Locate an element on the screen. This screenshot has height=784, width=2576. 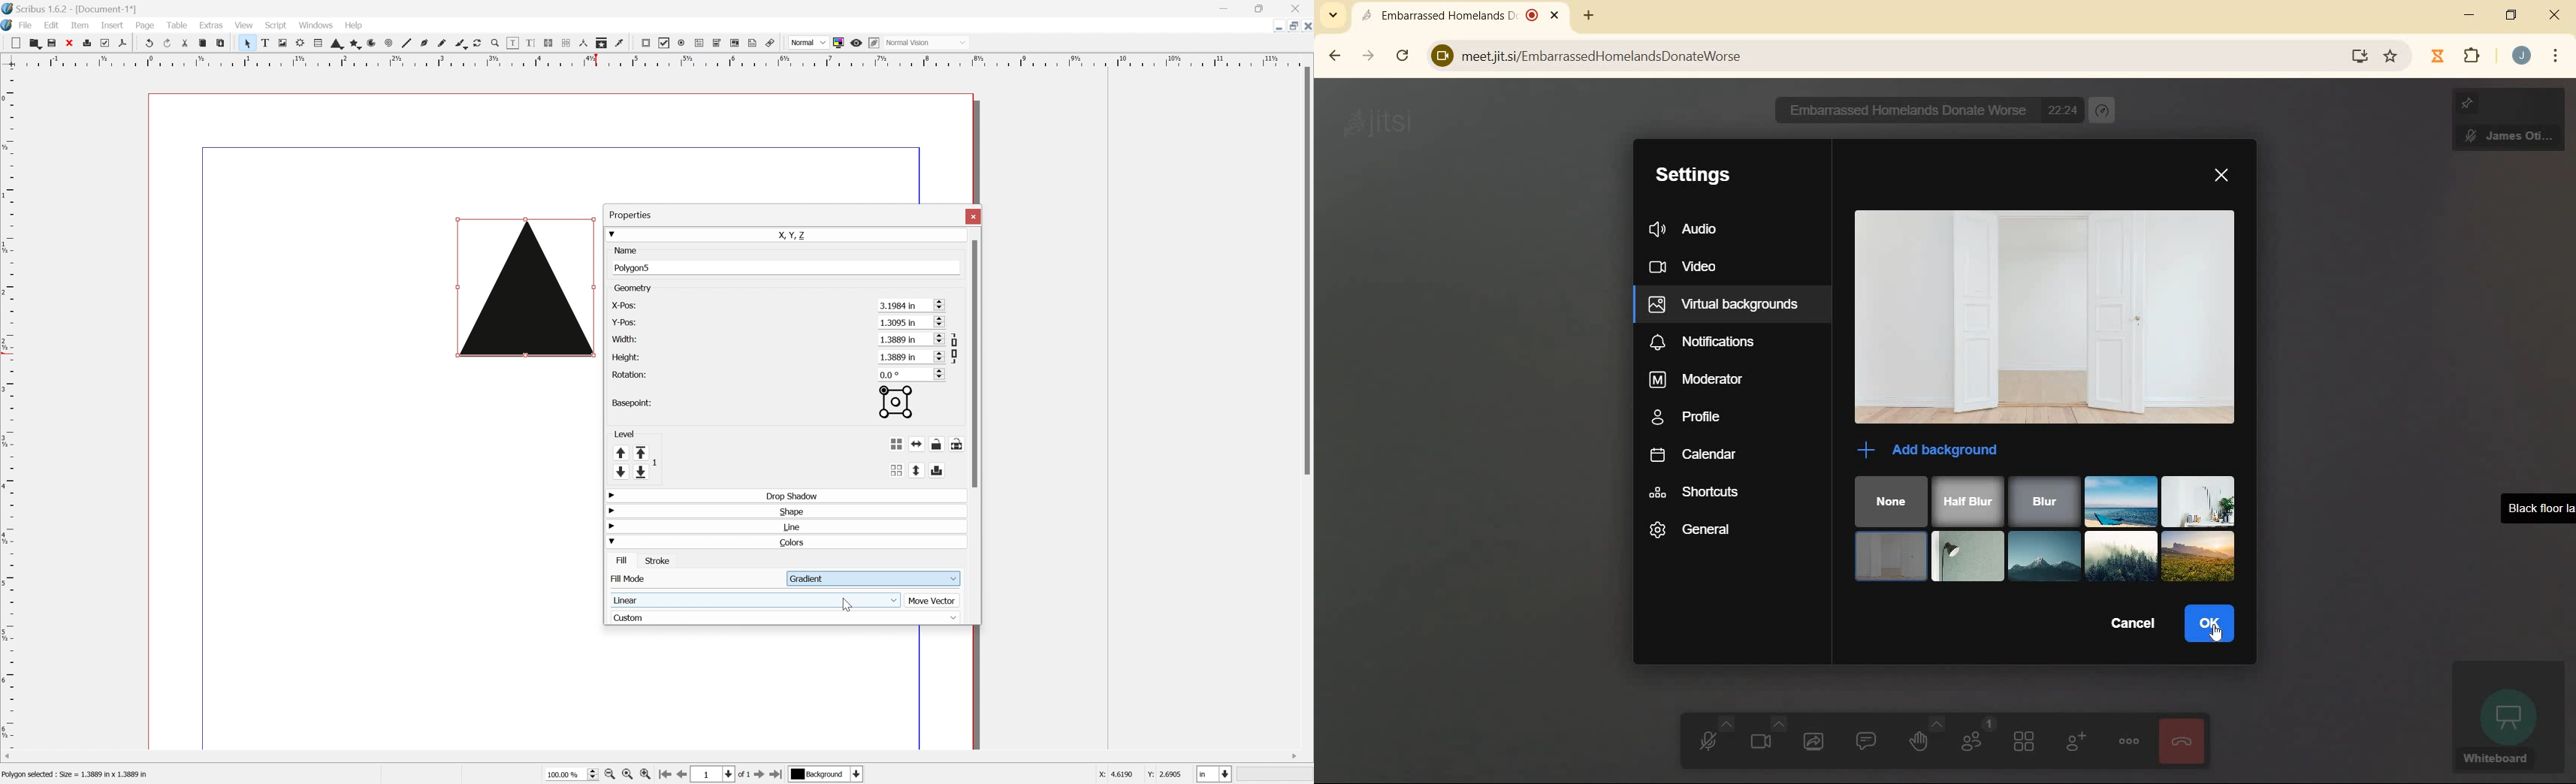
Line is located at coordinates (405, 43).